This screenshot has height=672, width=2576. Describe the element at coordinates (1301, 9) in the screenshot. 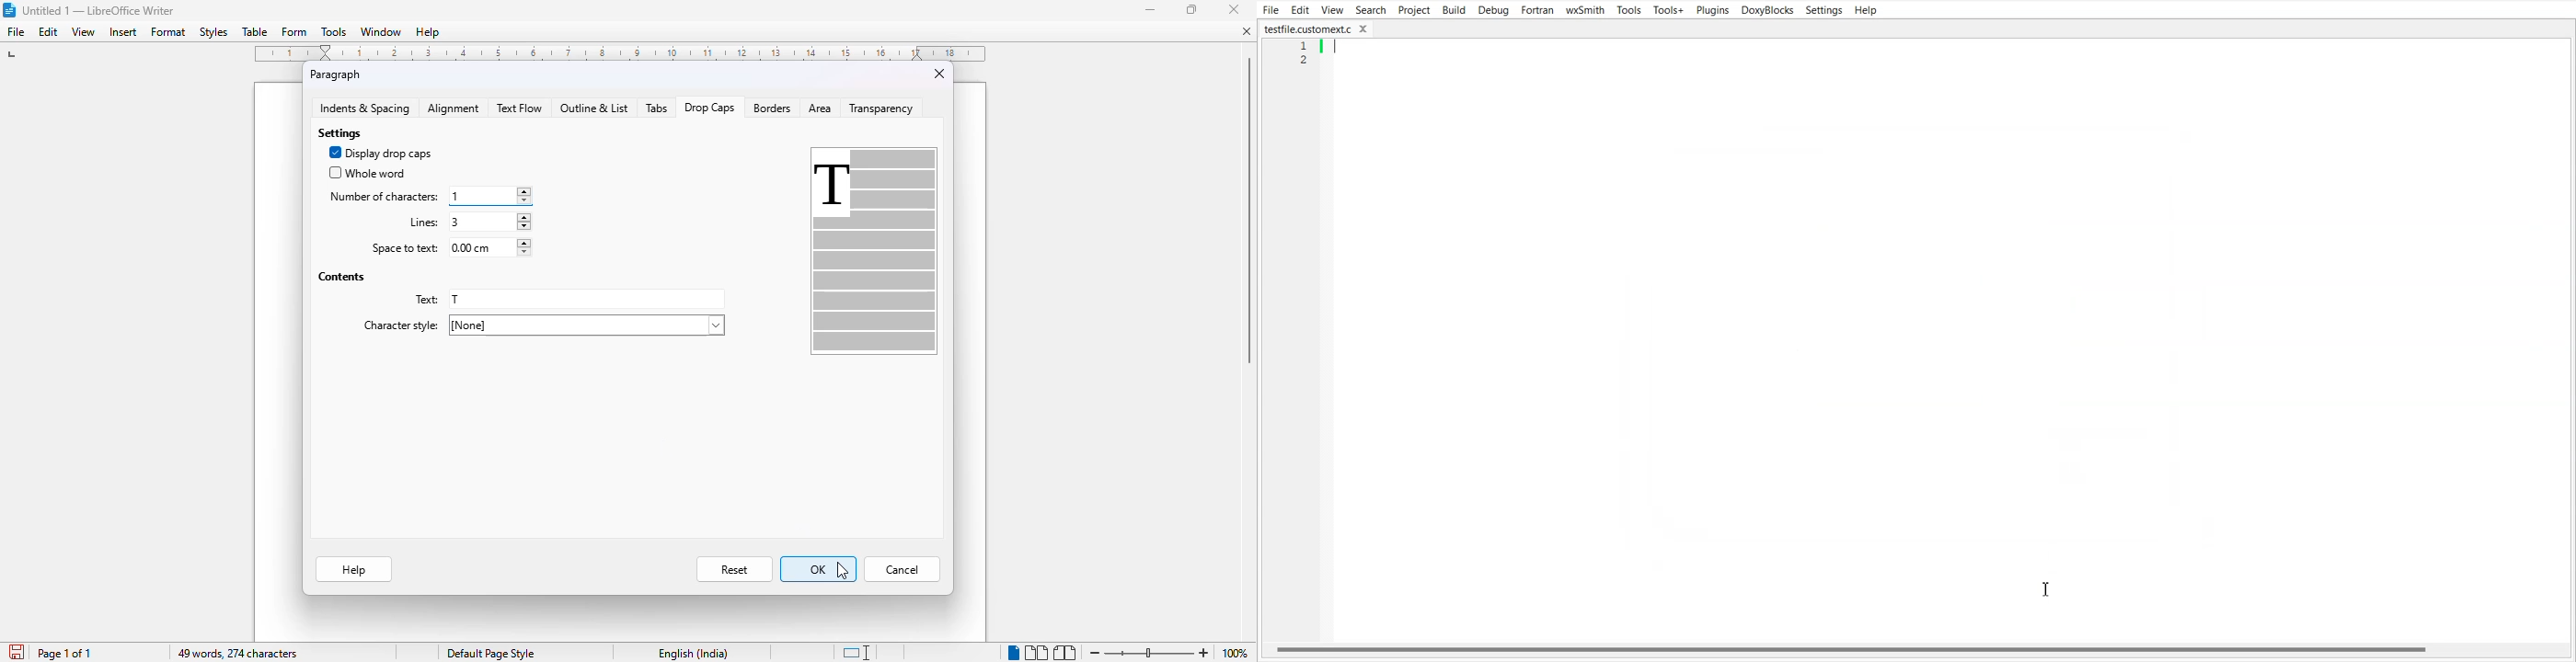

I see `Edit` at that location.